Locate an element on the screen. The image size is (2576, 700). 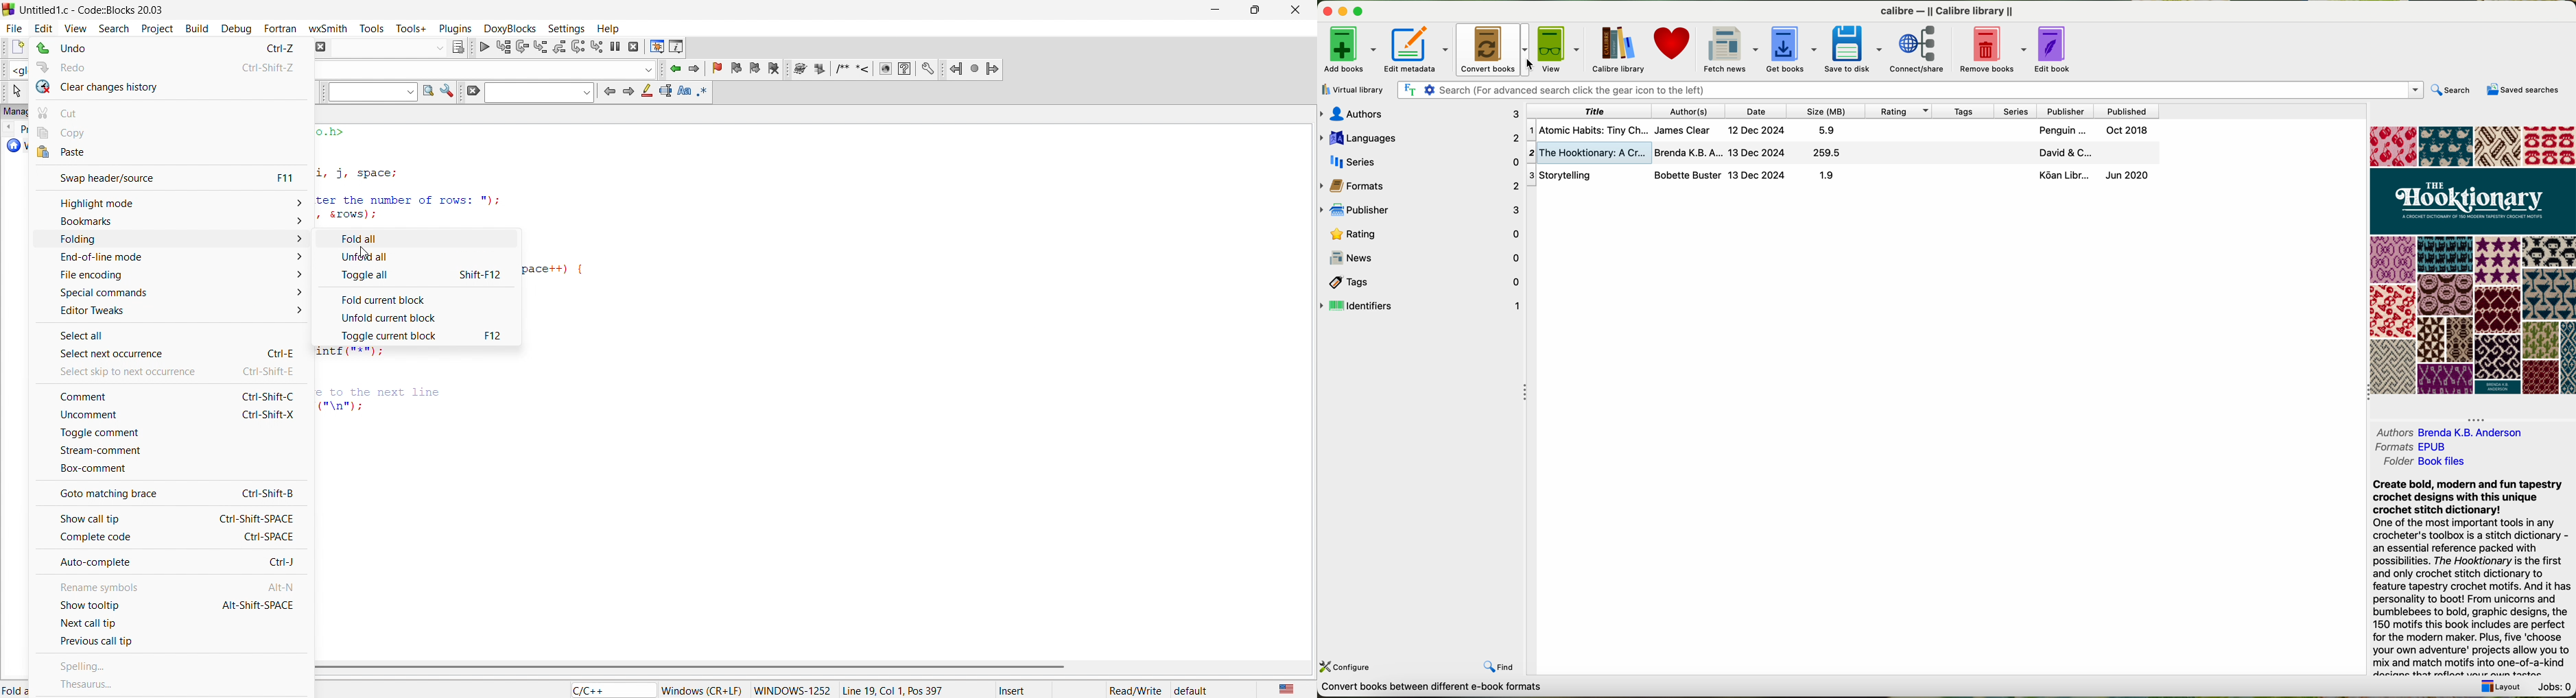
edit is located at coordinates (43, 27).